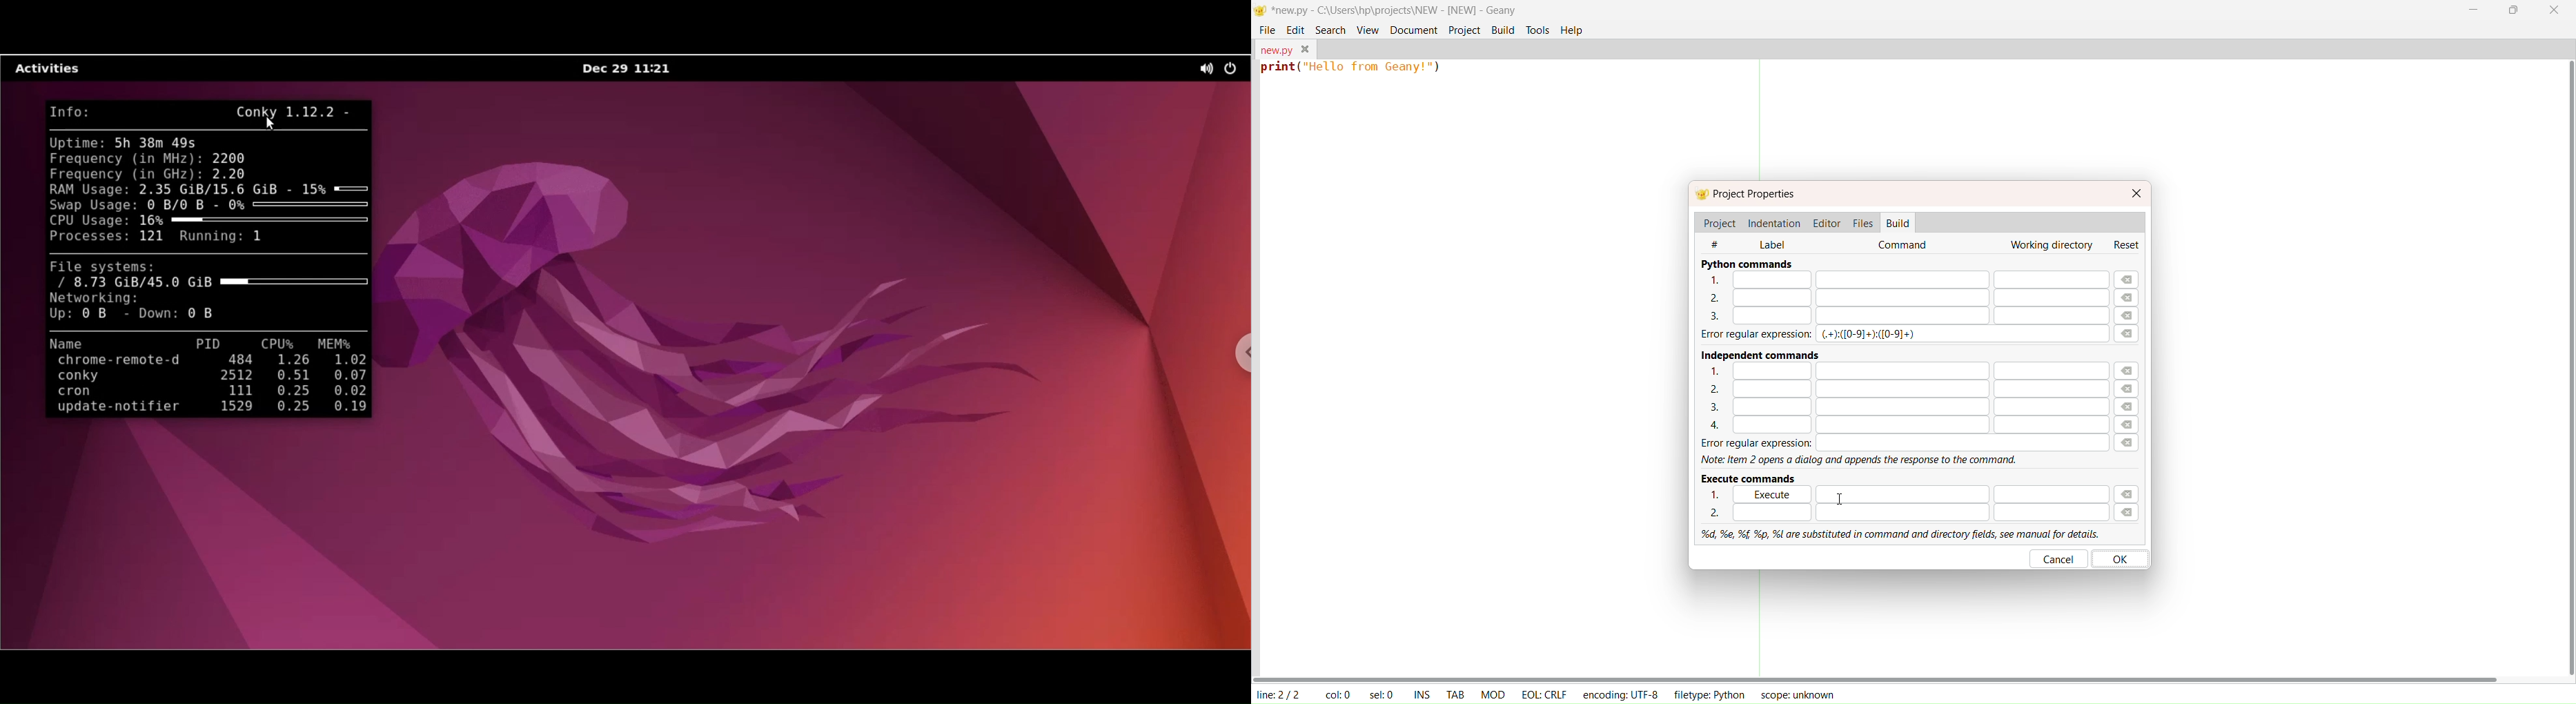 Image resolution: width=2576 pixels, height=728 pixels. What do you see at coordinates (1268, 30) in the screenshot?
I see `file` at bounding box center [1268, 30].